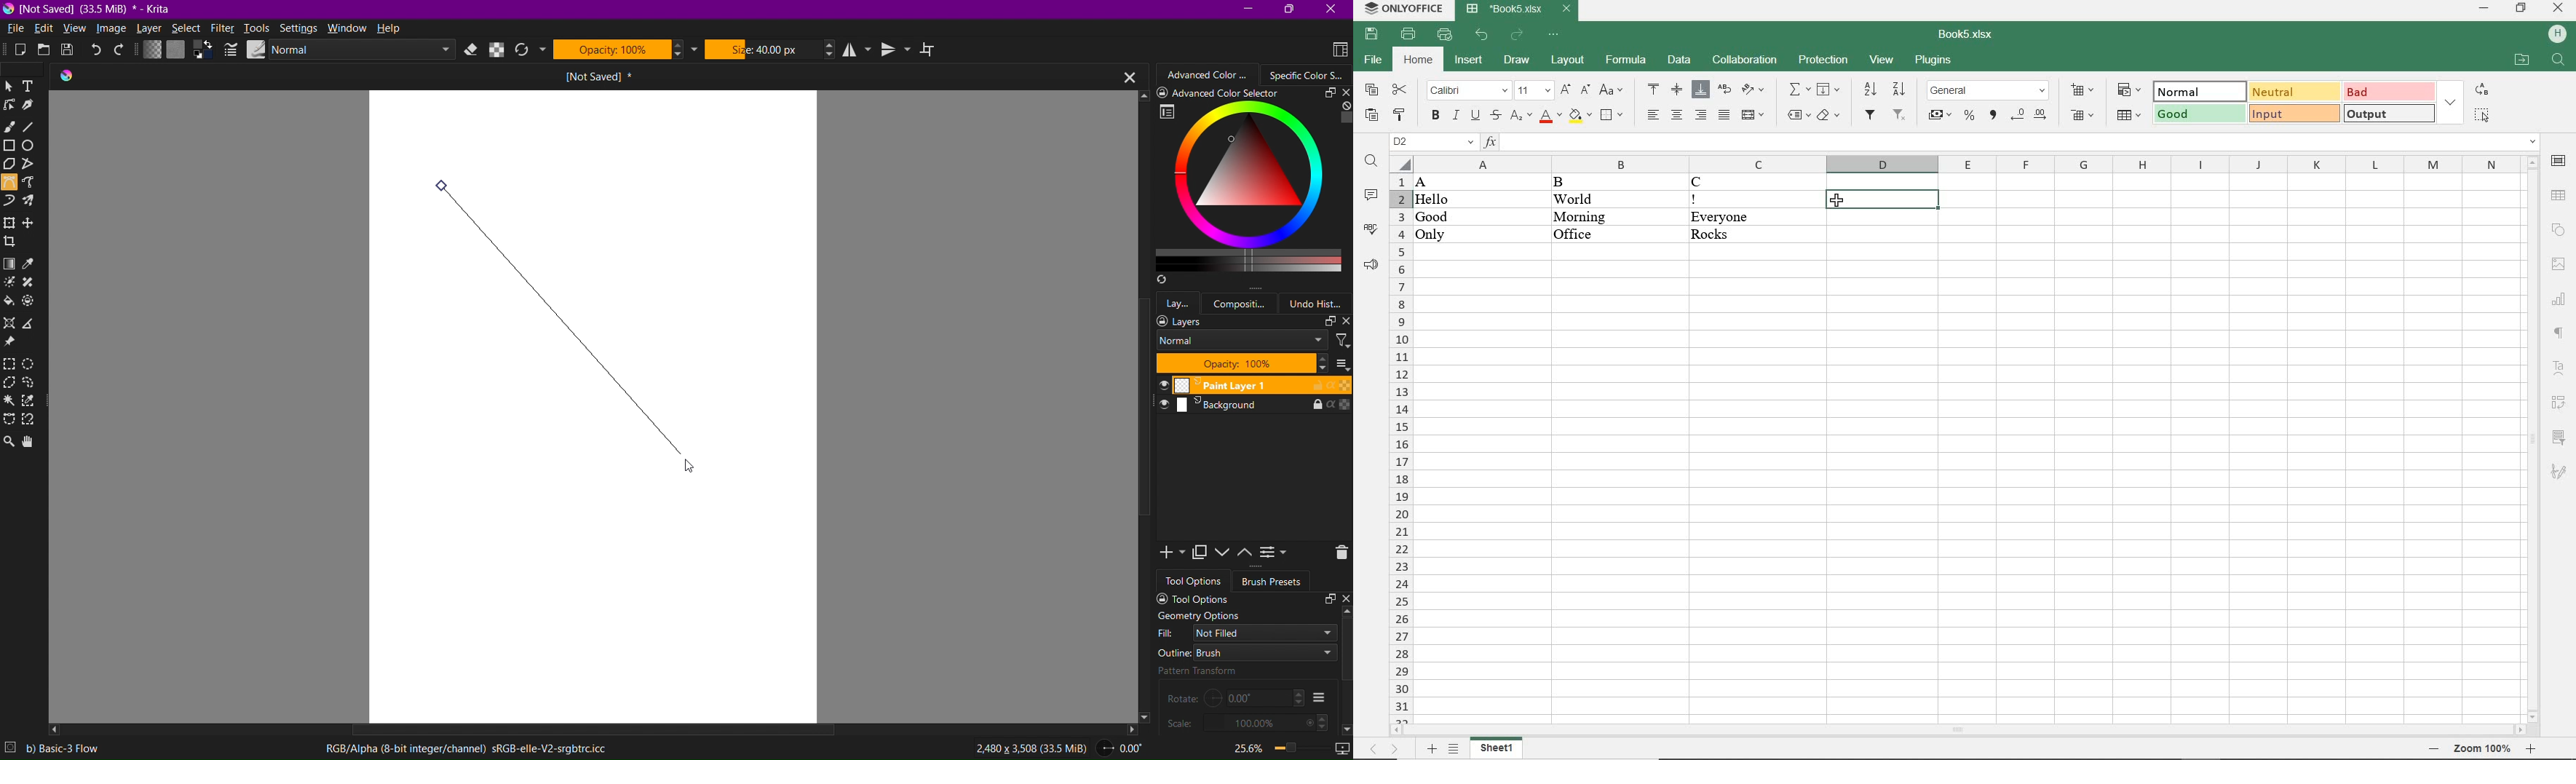  Describe the element at coordinates (13, 323) in the screenshot. I see `Assistant Tool` at that location.